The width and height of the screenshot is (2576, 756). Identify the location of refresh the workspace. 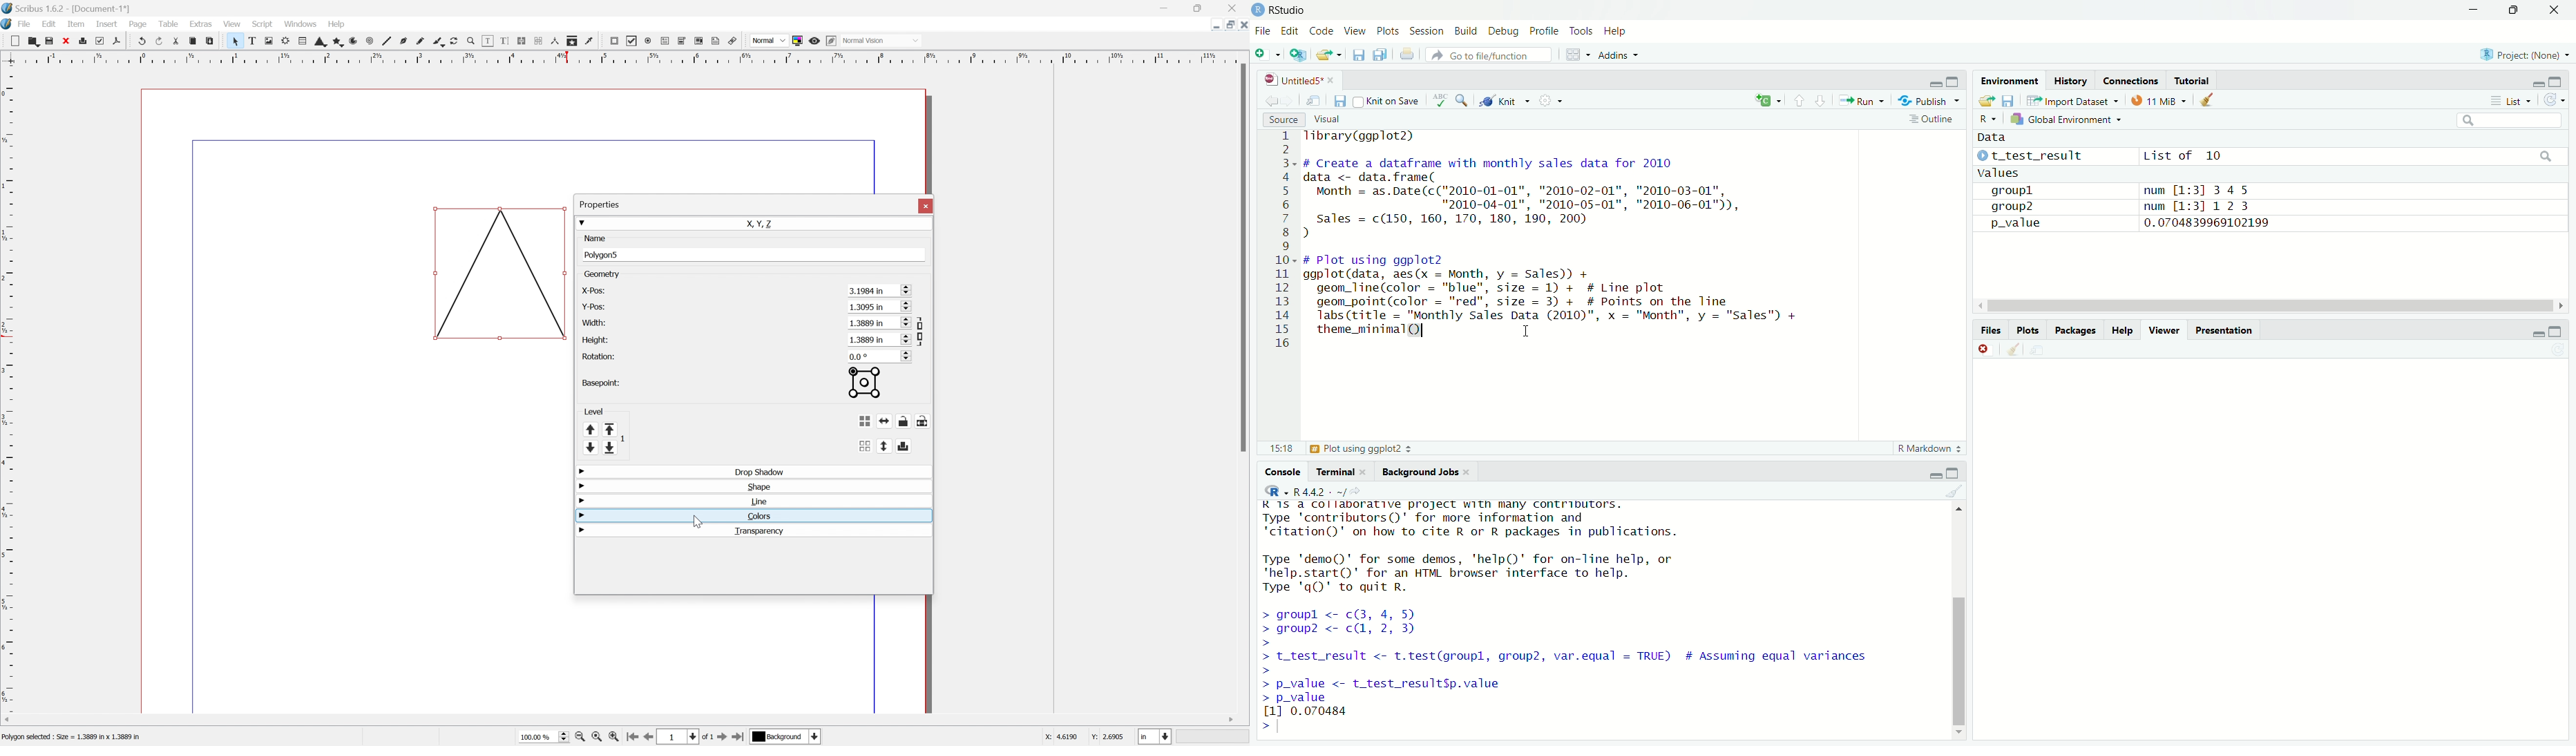
(2555, 102).